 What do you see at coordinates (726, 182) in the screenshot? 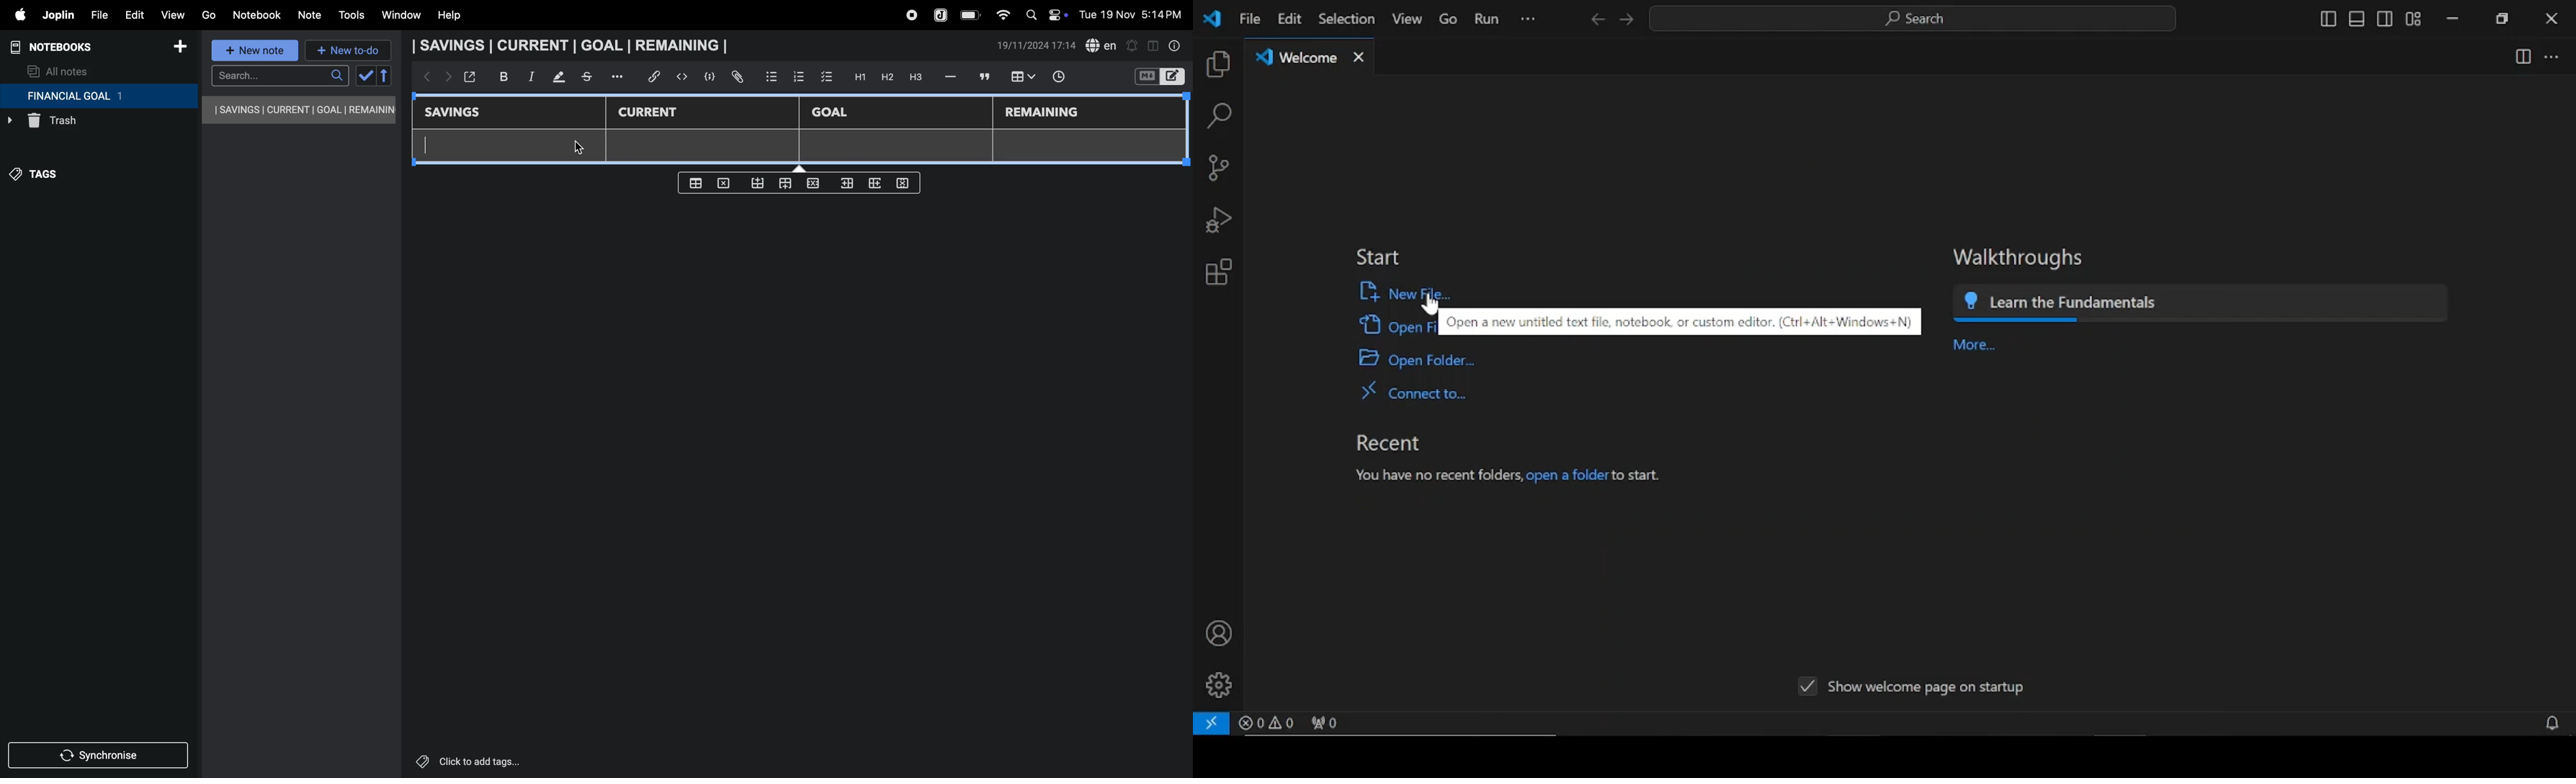
I see `delete` at bounding box center [726, 182].